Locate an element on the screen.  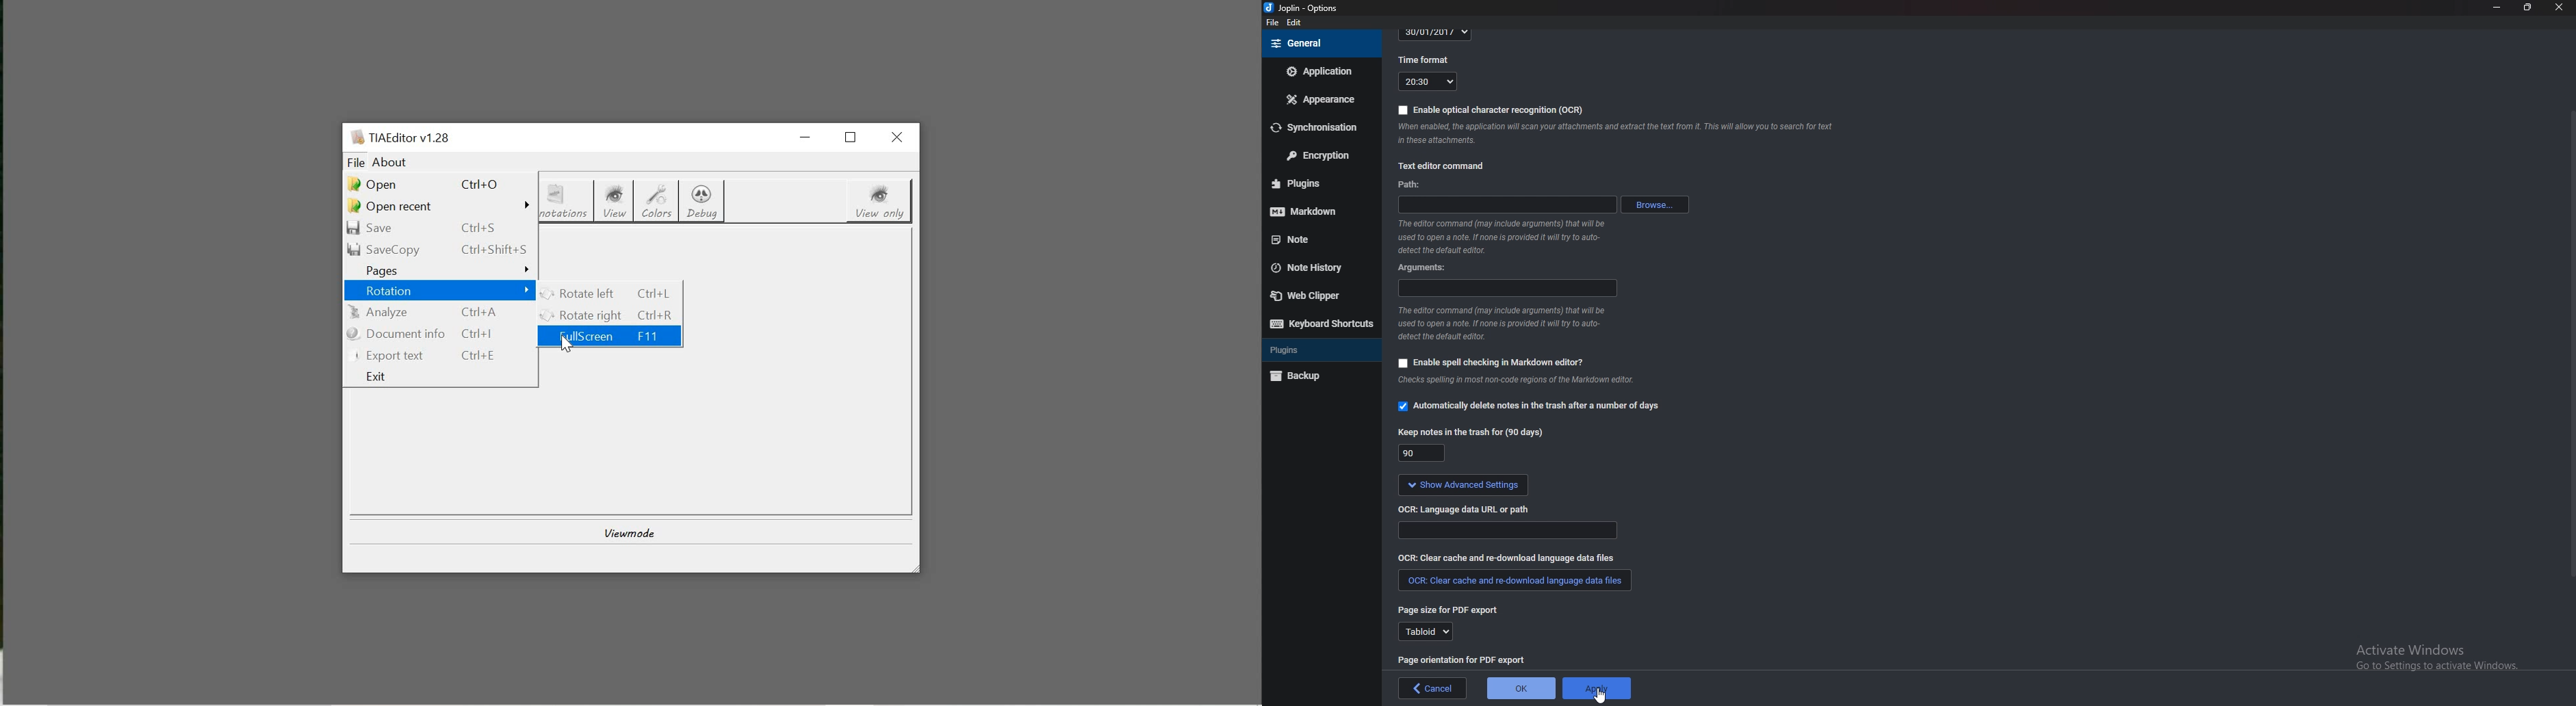
Application is located at coordinates (1320, 70).